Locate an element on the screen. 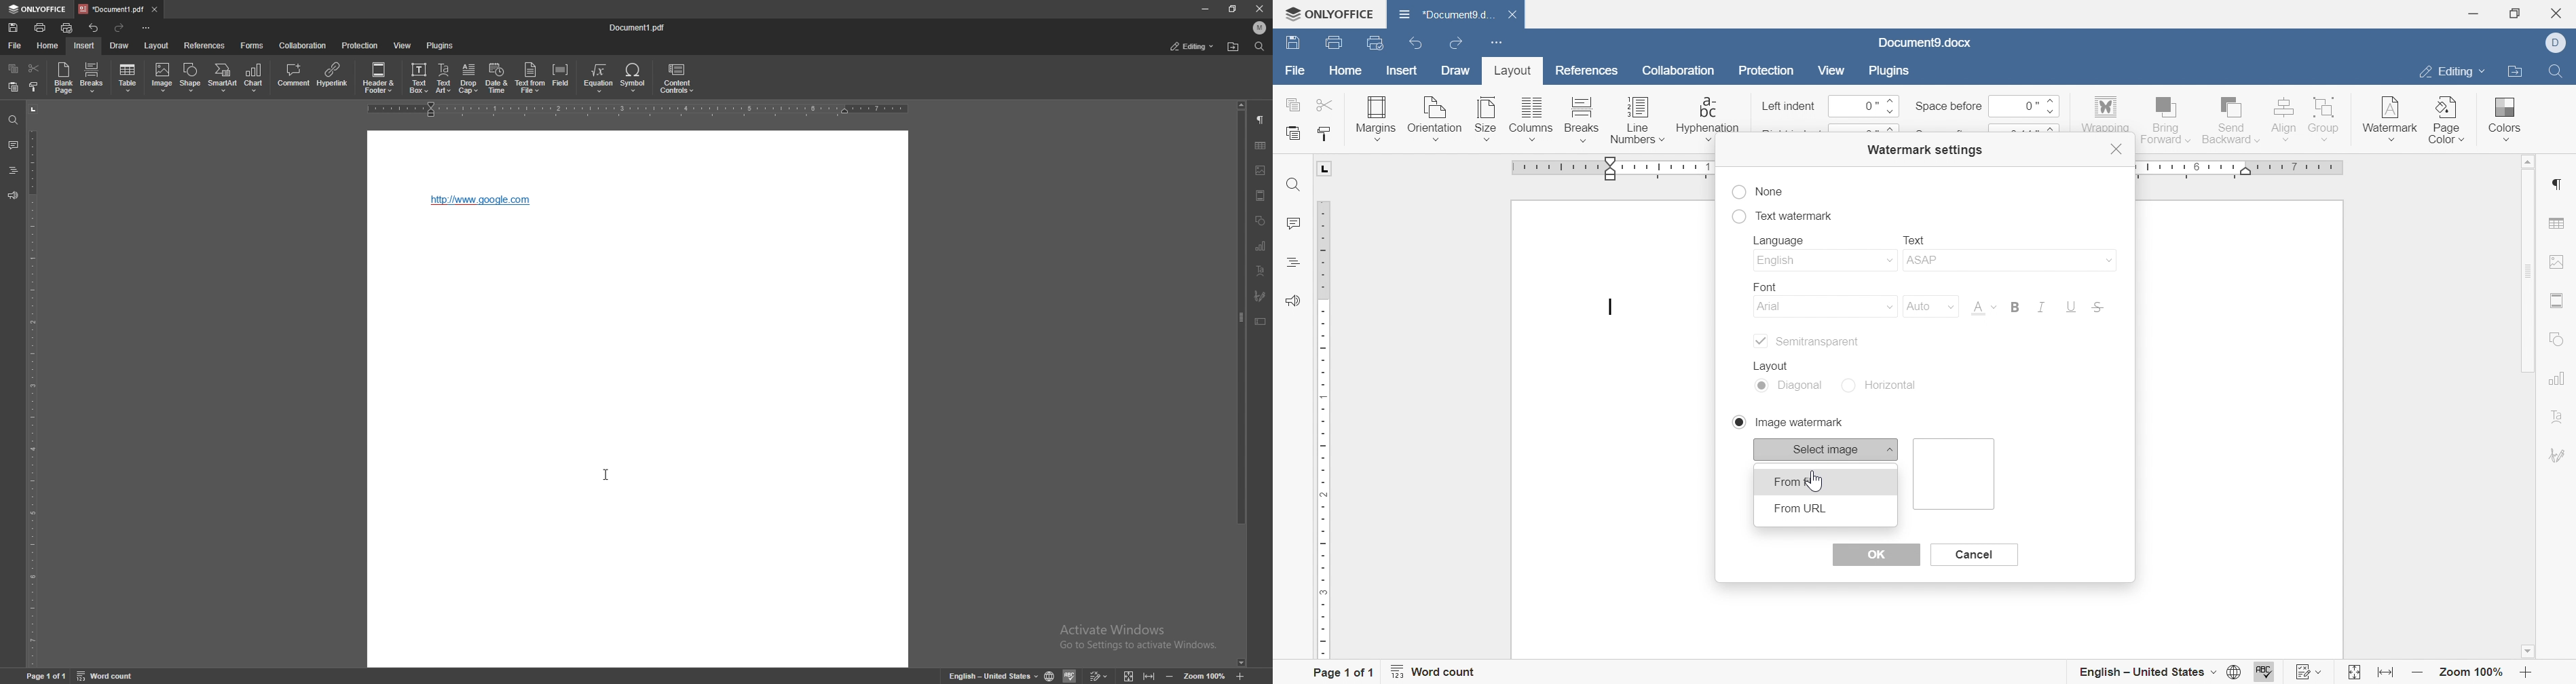  redo is located at coordinates (1458, 45).